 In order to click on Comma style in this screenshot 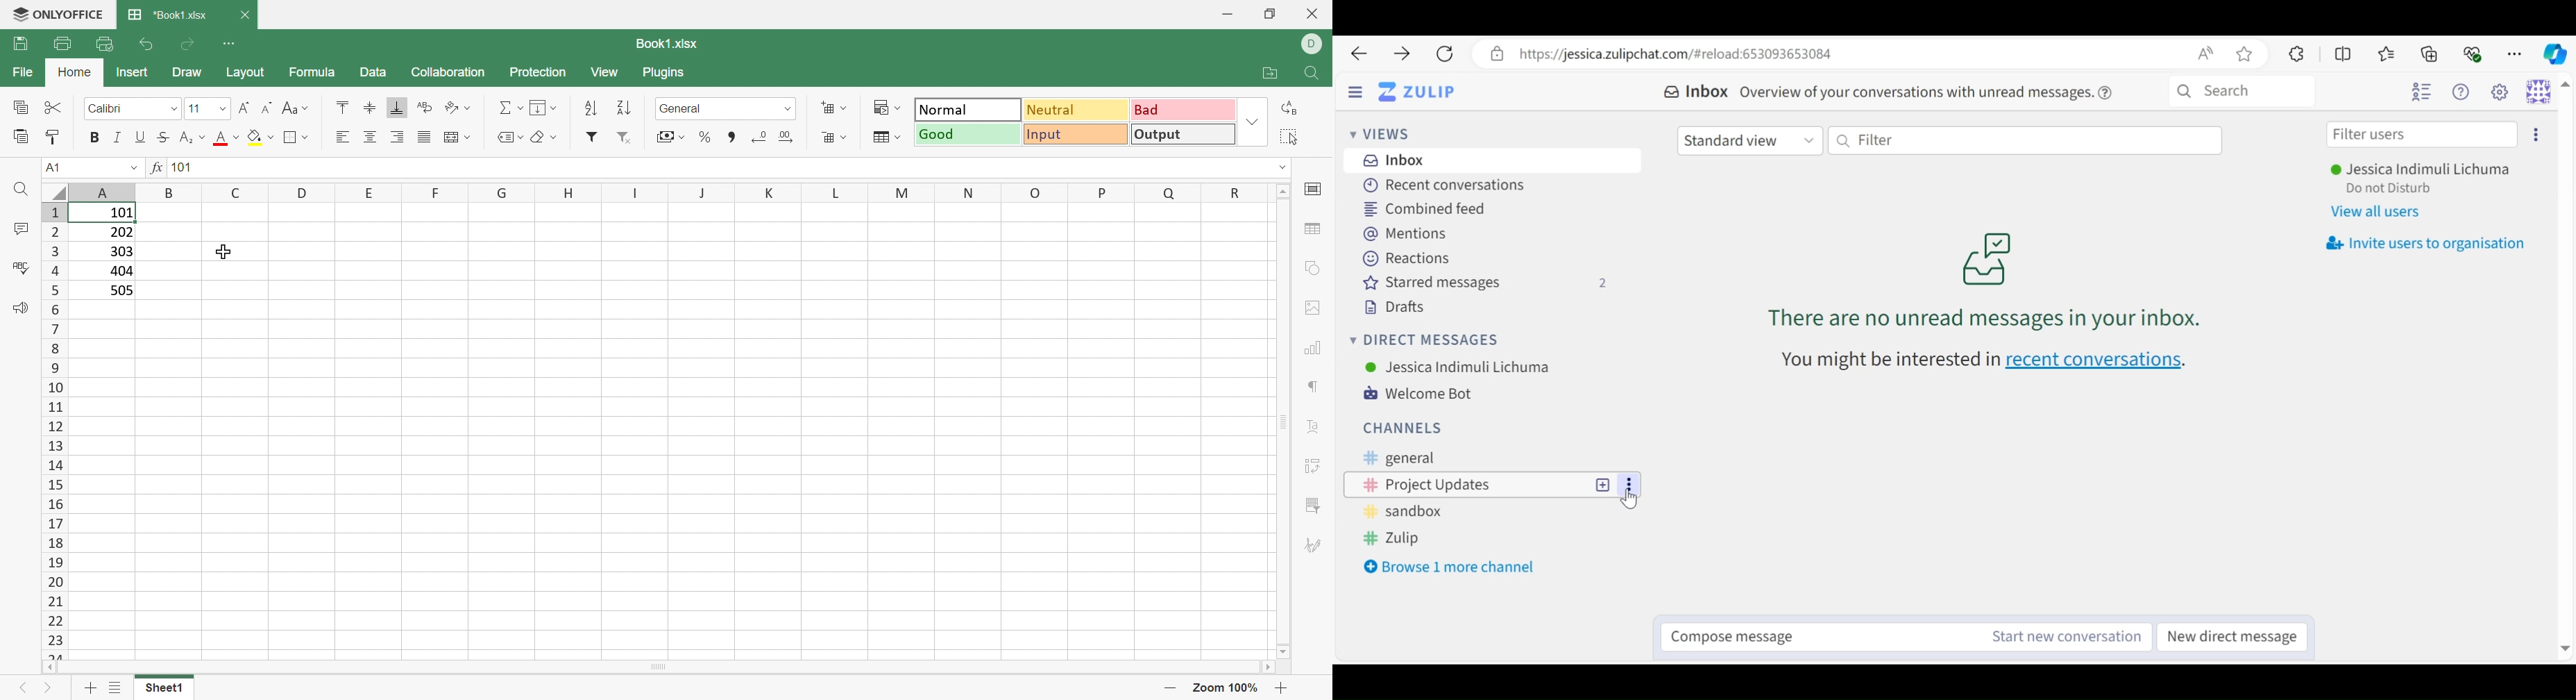, I will do `click(730, 138)`.